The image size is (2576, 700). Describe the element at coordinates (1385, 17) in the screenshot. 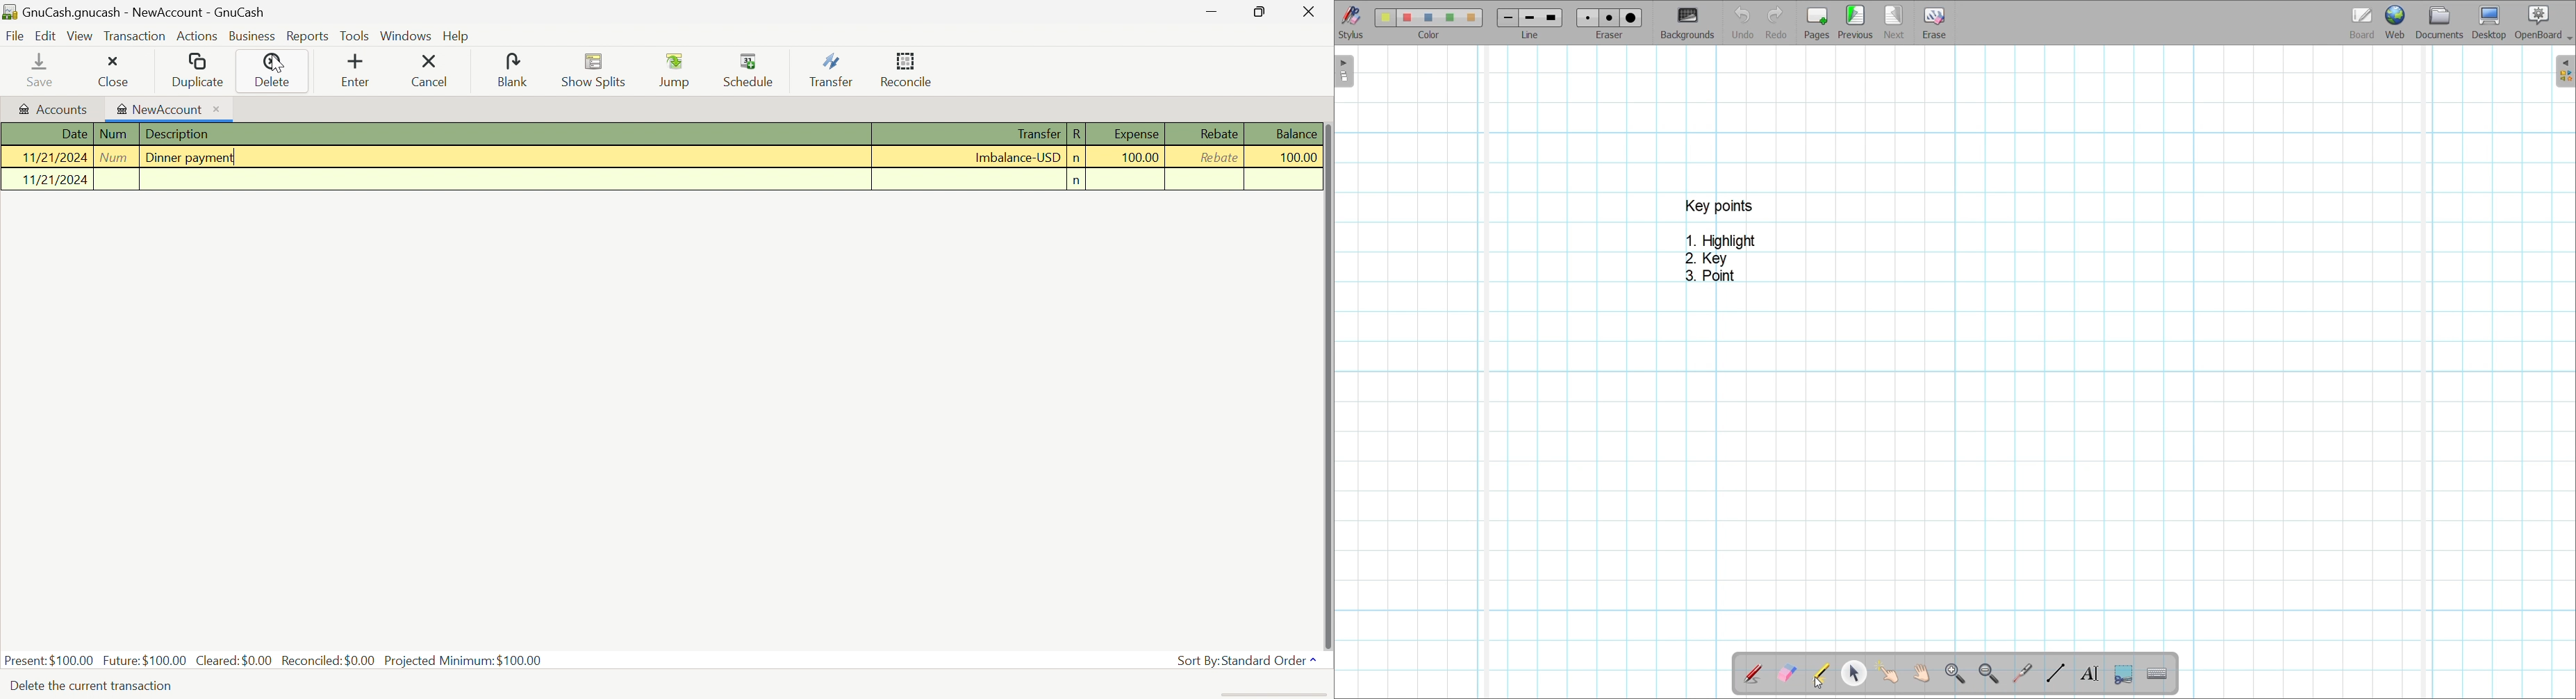

I see `Color 1` at that location.